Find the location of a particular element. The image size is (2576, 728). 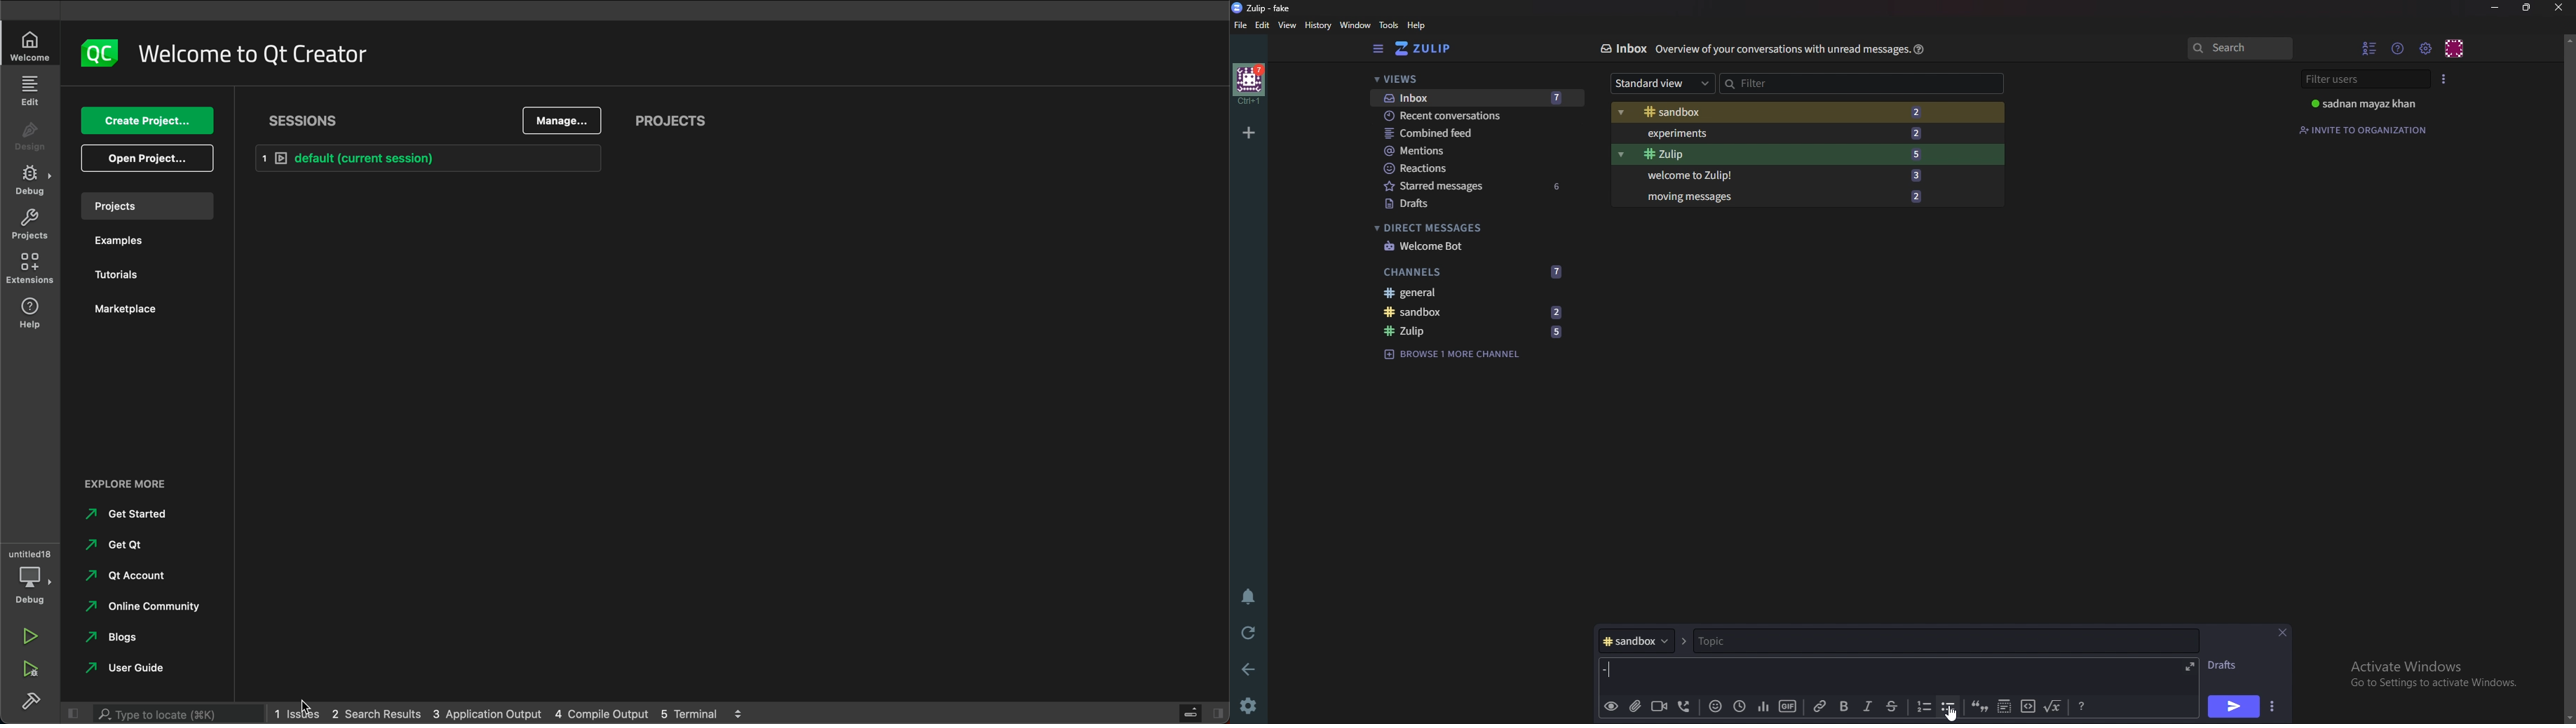

Settings is located at coordinates (1247, 707).